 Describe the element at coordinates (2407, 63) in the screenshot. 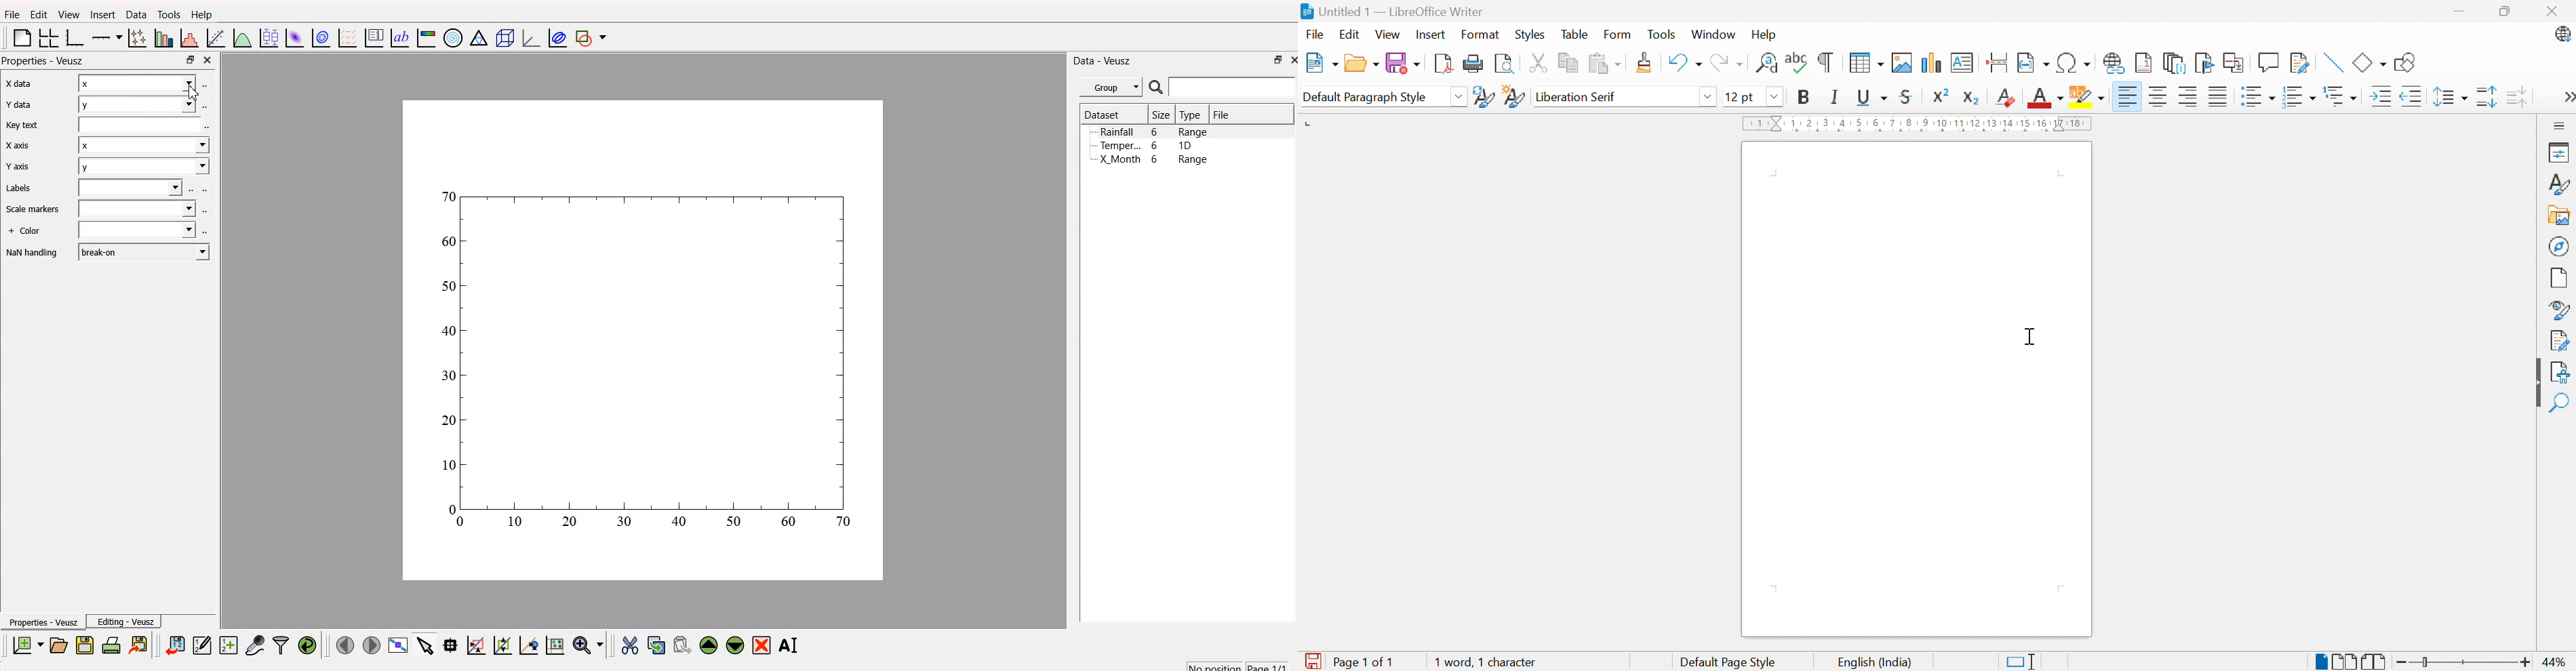

I see `Show draw functions` at that location.